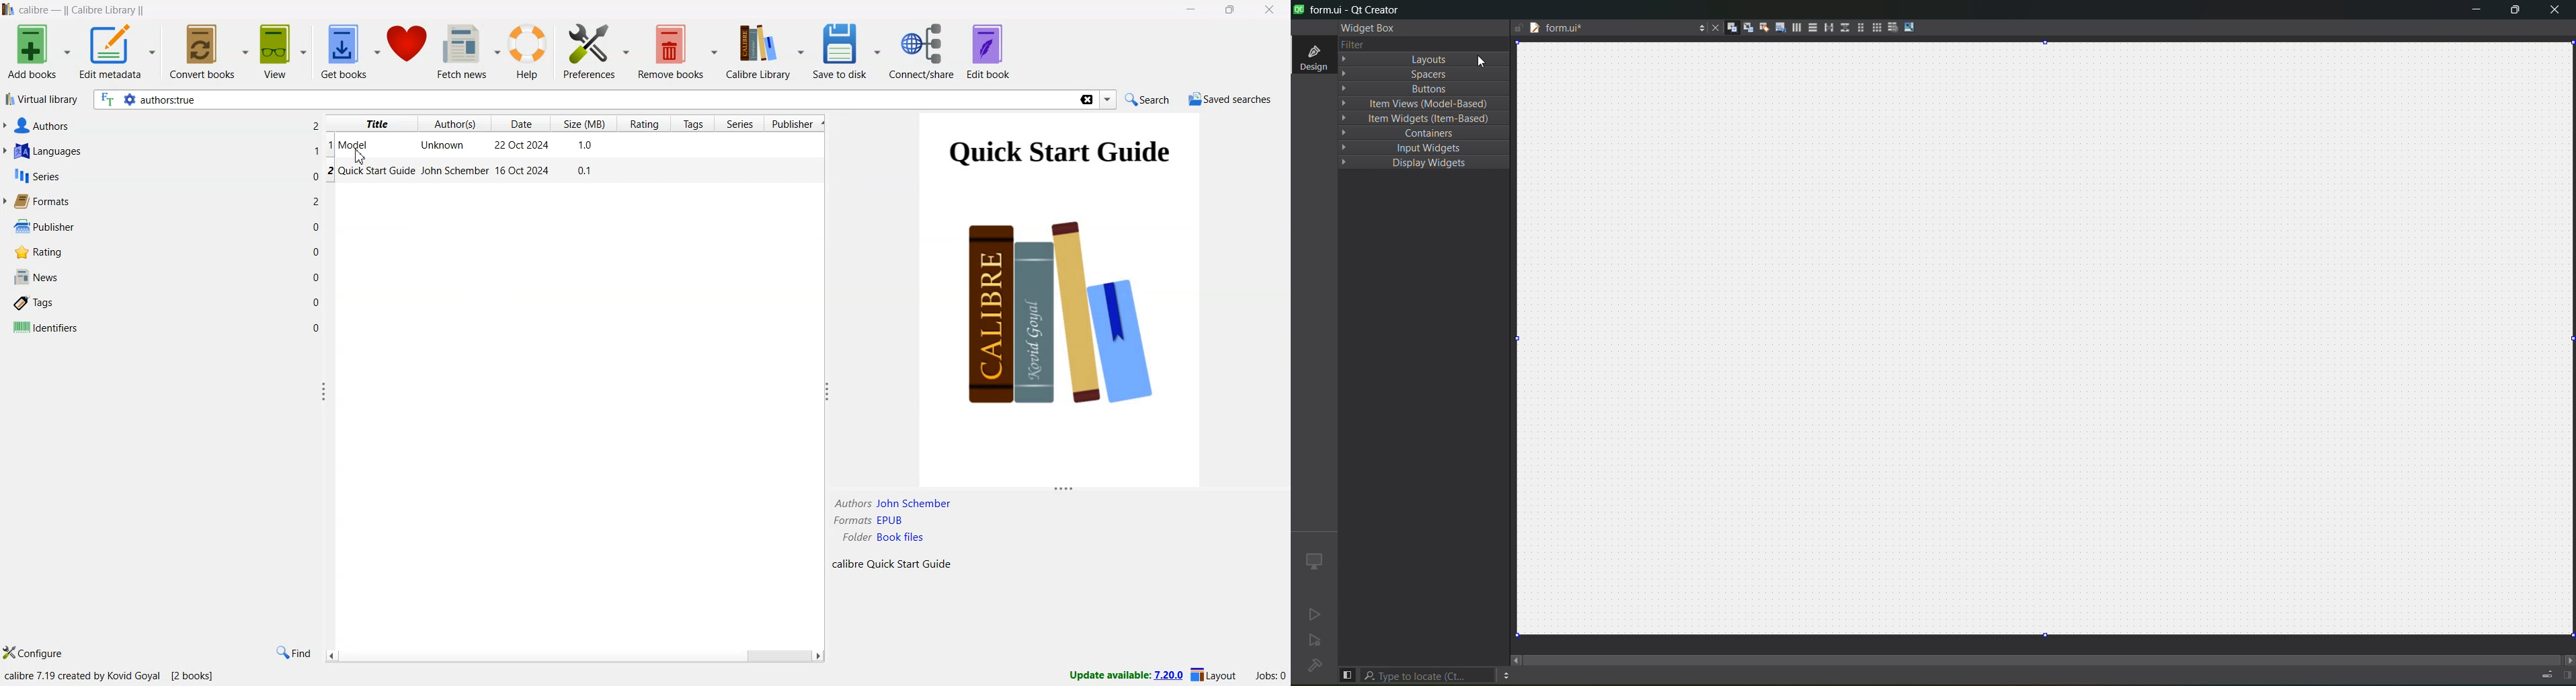  What do you see at coordinates (317, 327) in the screenshot?
I see `0` at bounding box center [317, 327].